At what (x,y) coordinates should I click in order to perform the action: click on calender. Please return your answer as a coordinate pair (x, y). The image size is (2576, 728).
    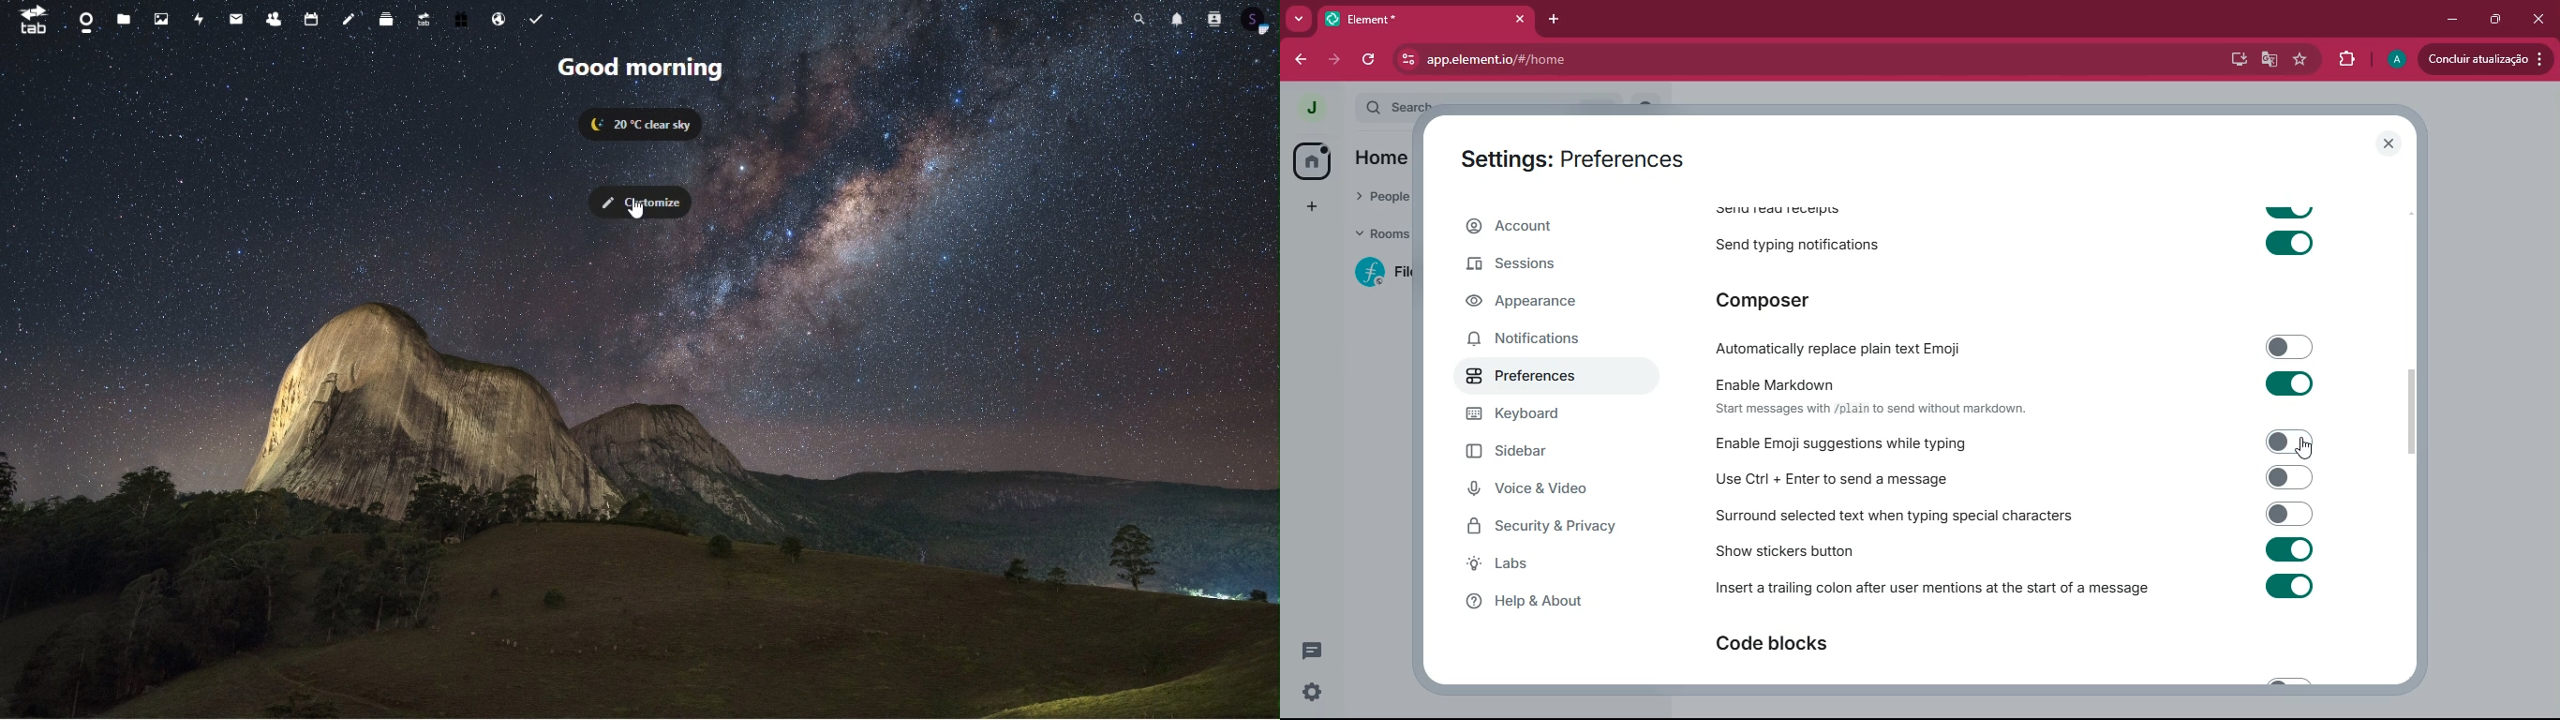
    Looking at the image, I should click on (313, 21).